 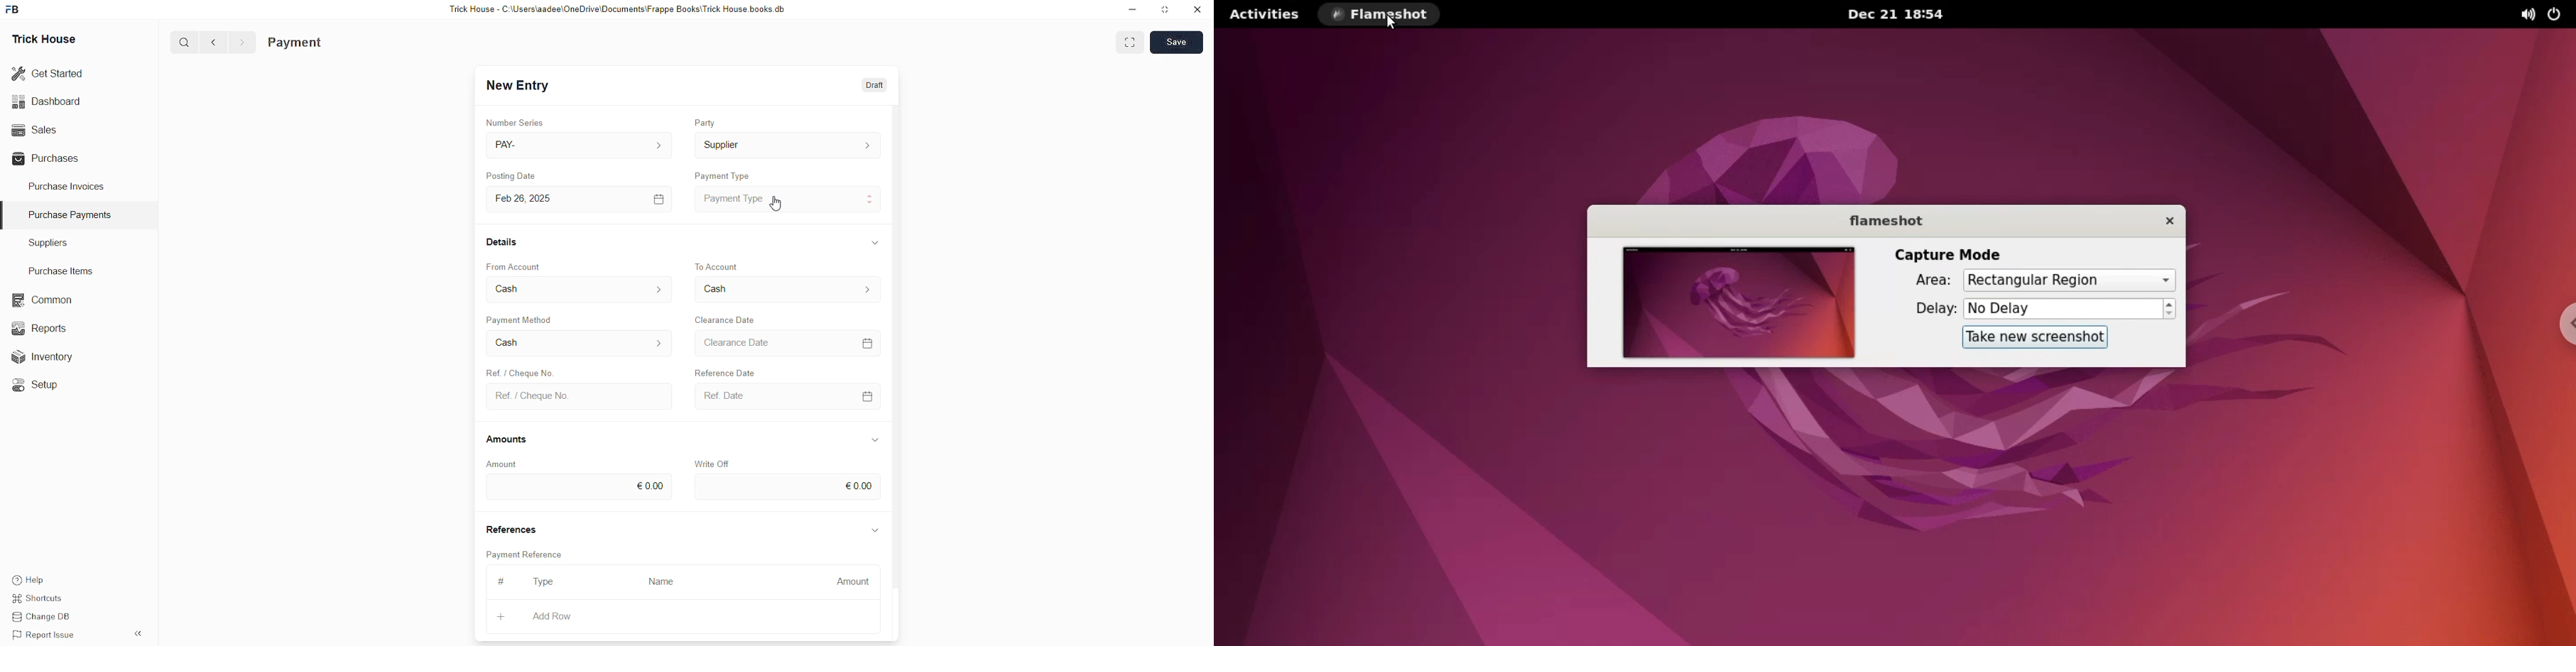 What do you see at coordinates (297, 42) in the screenshot?
I see `Payment` at bounding box center [297, 42].